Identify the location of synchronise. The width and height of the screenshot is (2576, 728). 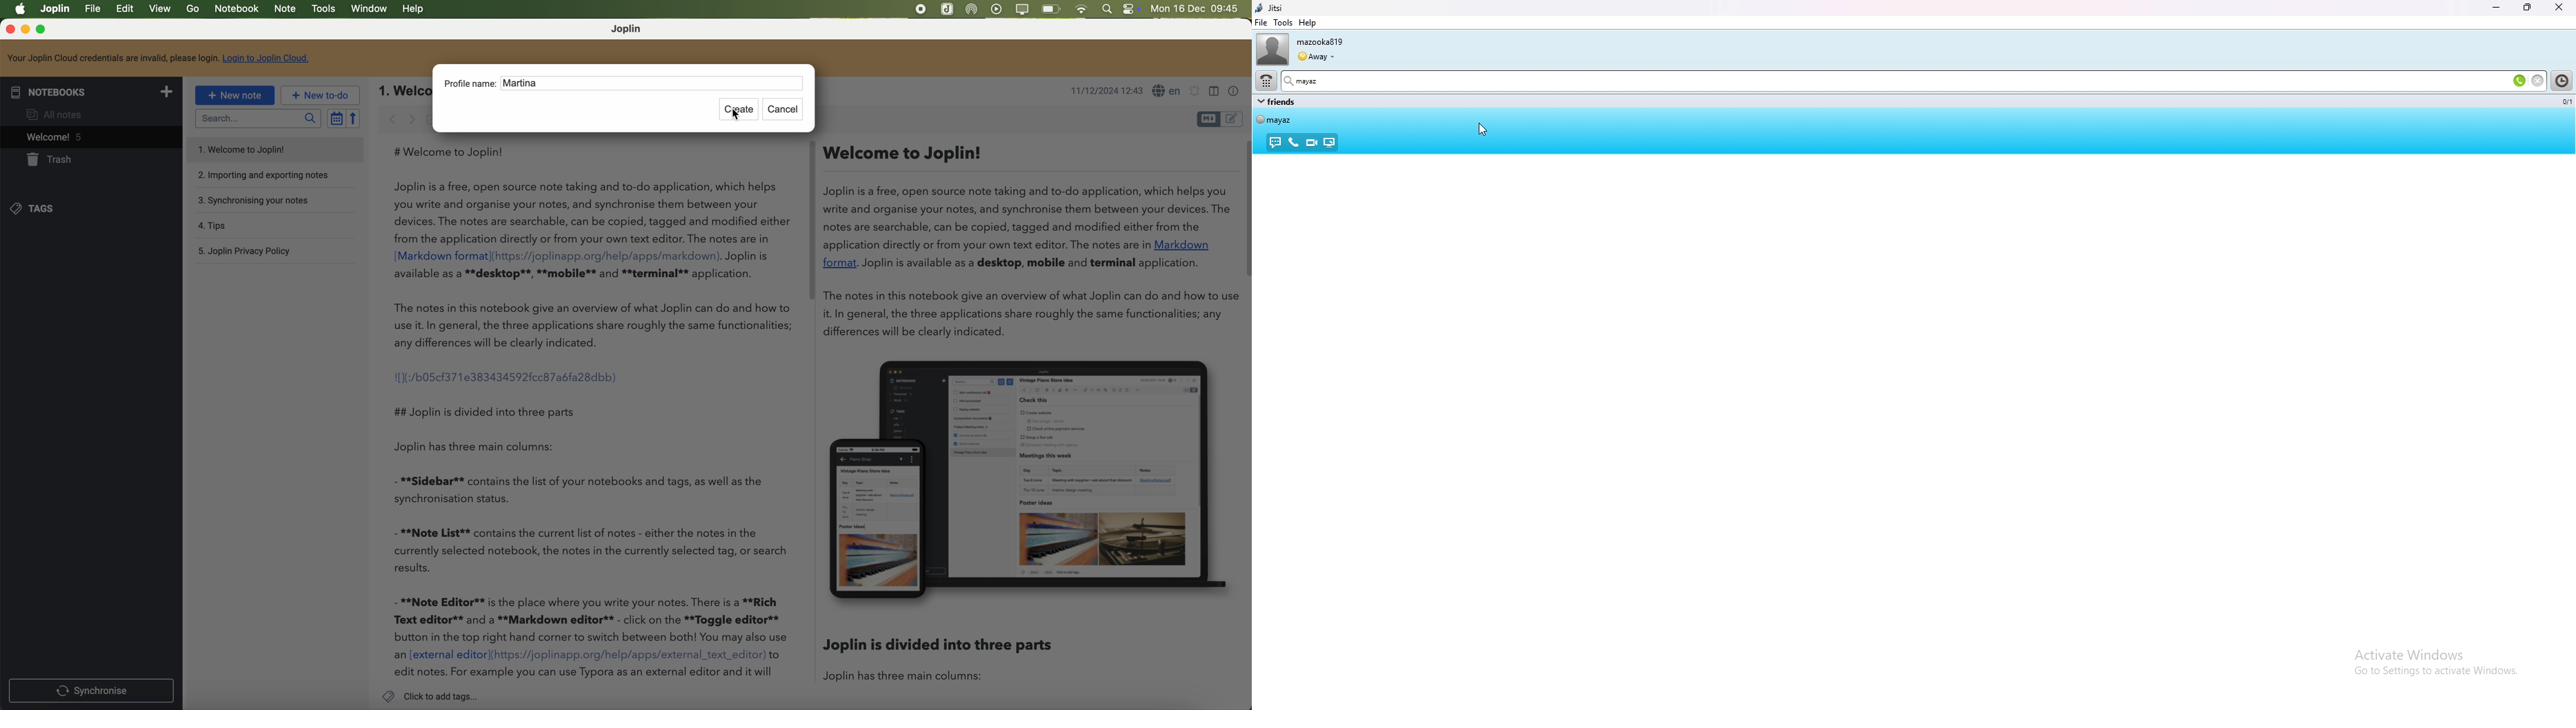
(92, 690).